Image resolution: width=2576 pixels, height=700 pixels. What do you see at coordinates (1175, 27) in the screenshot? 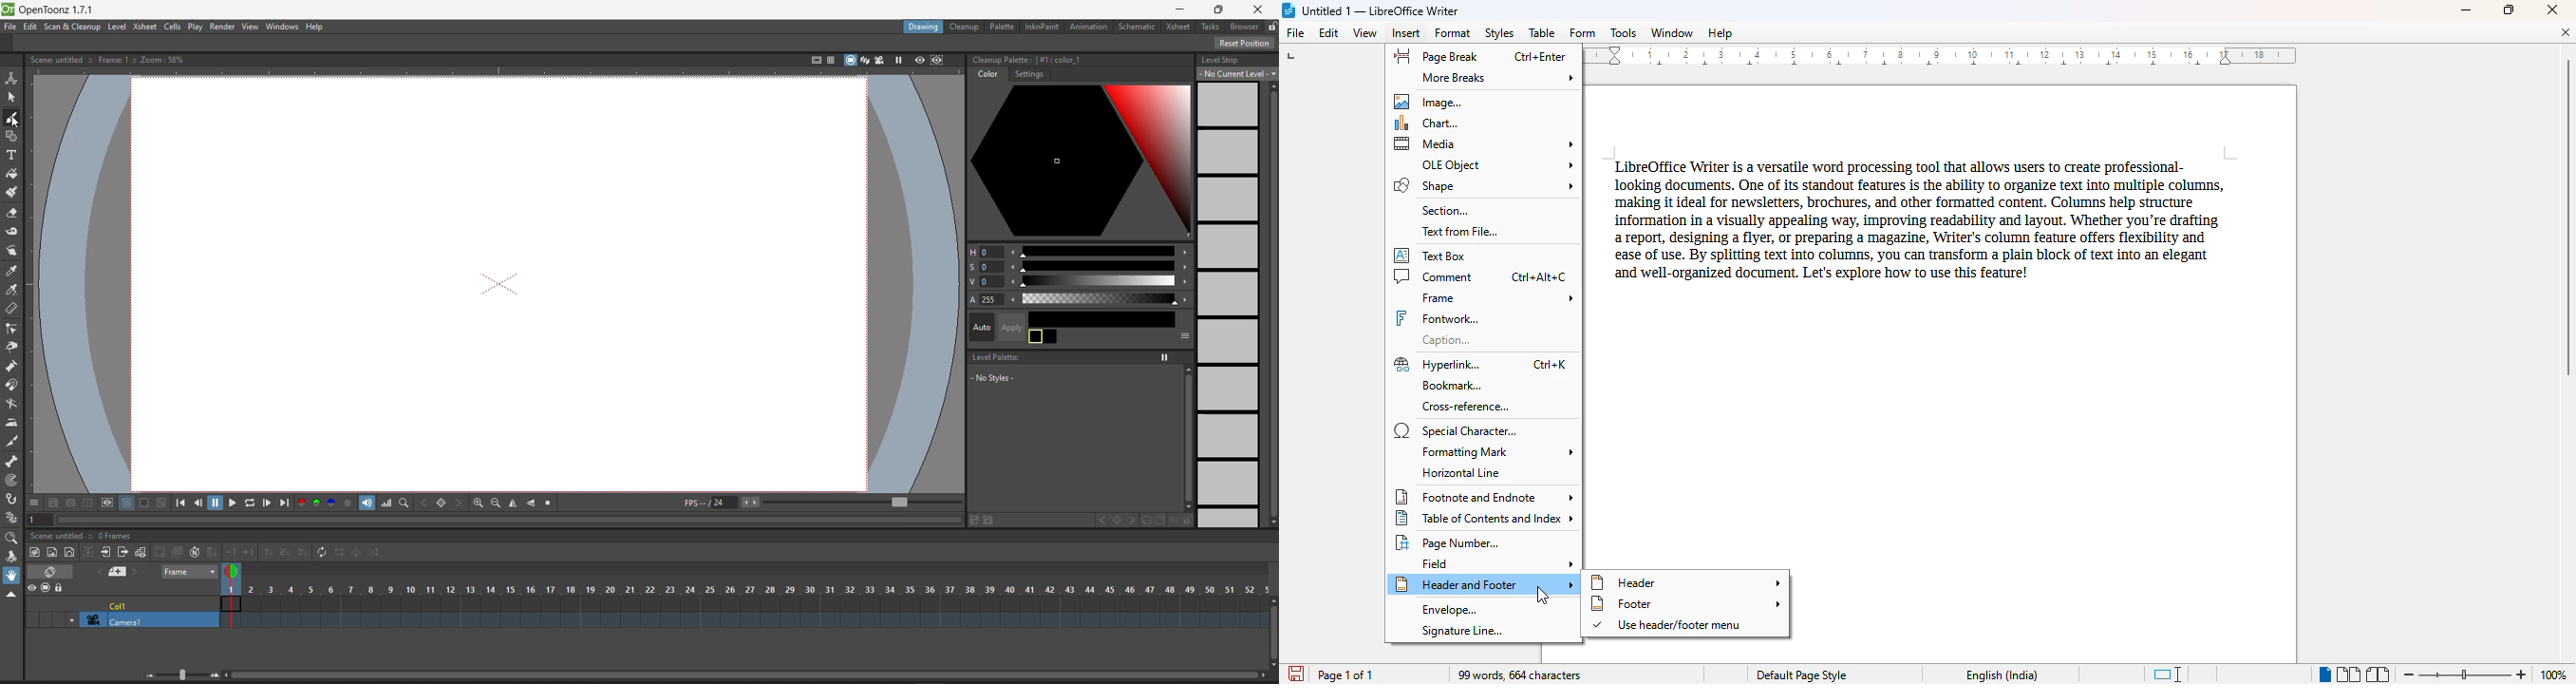
I see `xsheet` at bounding box center [1175, 27].